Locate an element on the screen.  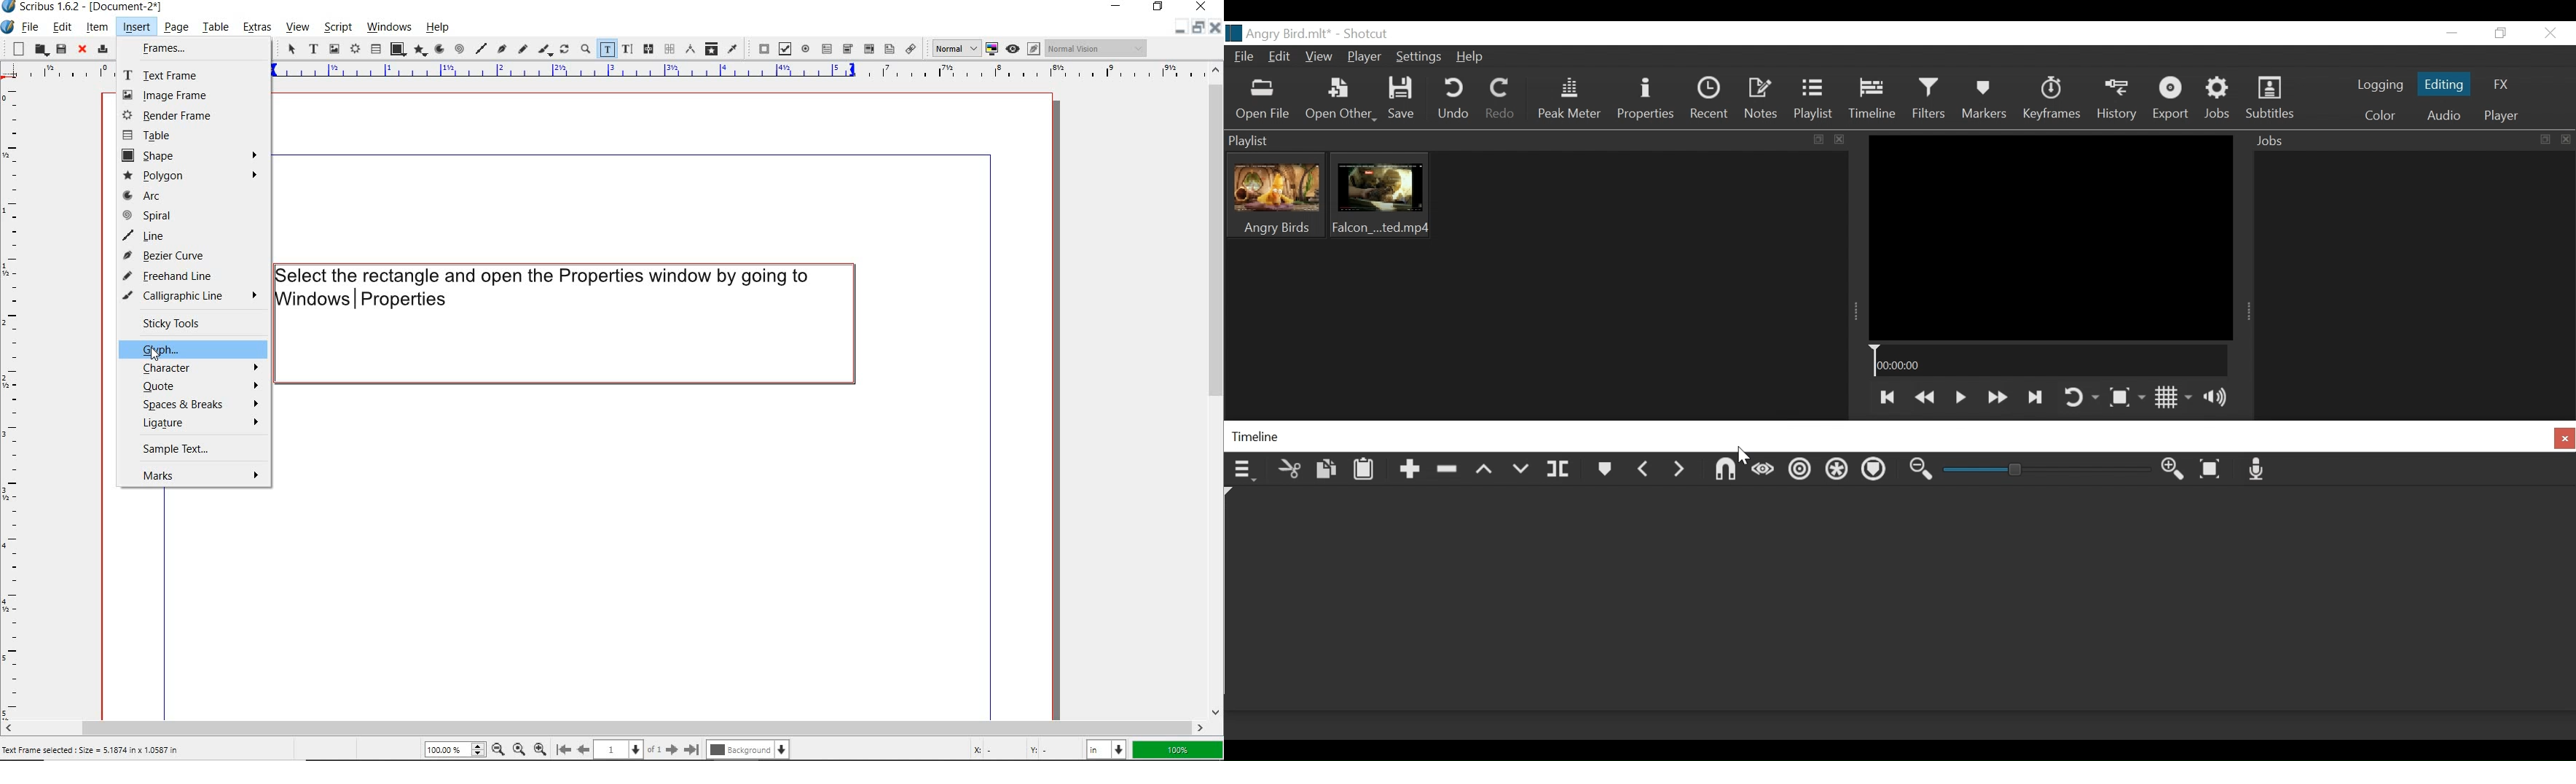
preview mode is located at coordinates (1023, 49).